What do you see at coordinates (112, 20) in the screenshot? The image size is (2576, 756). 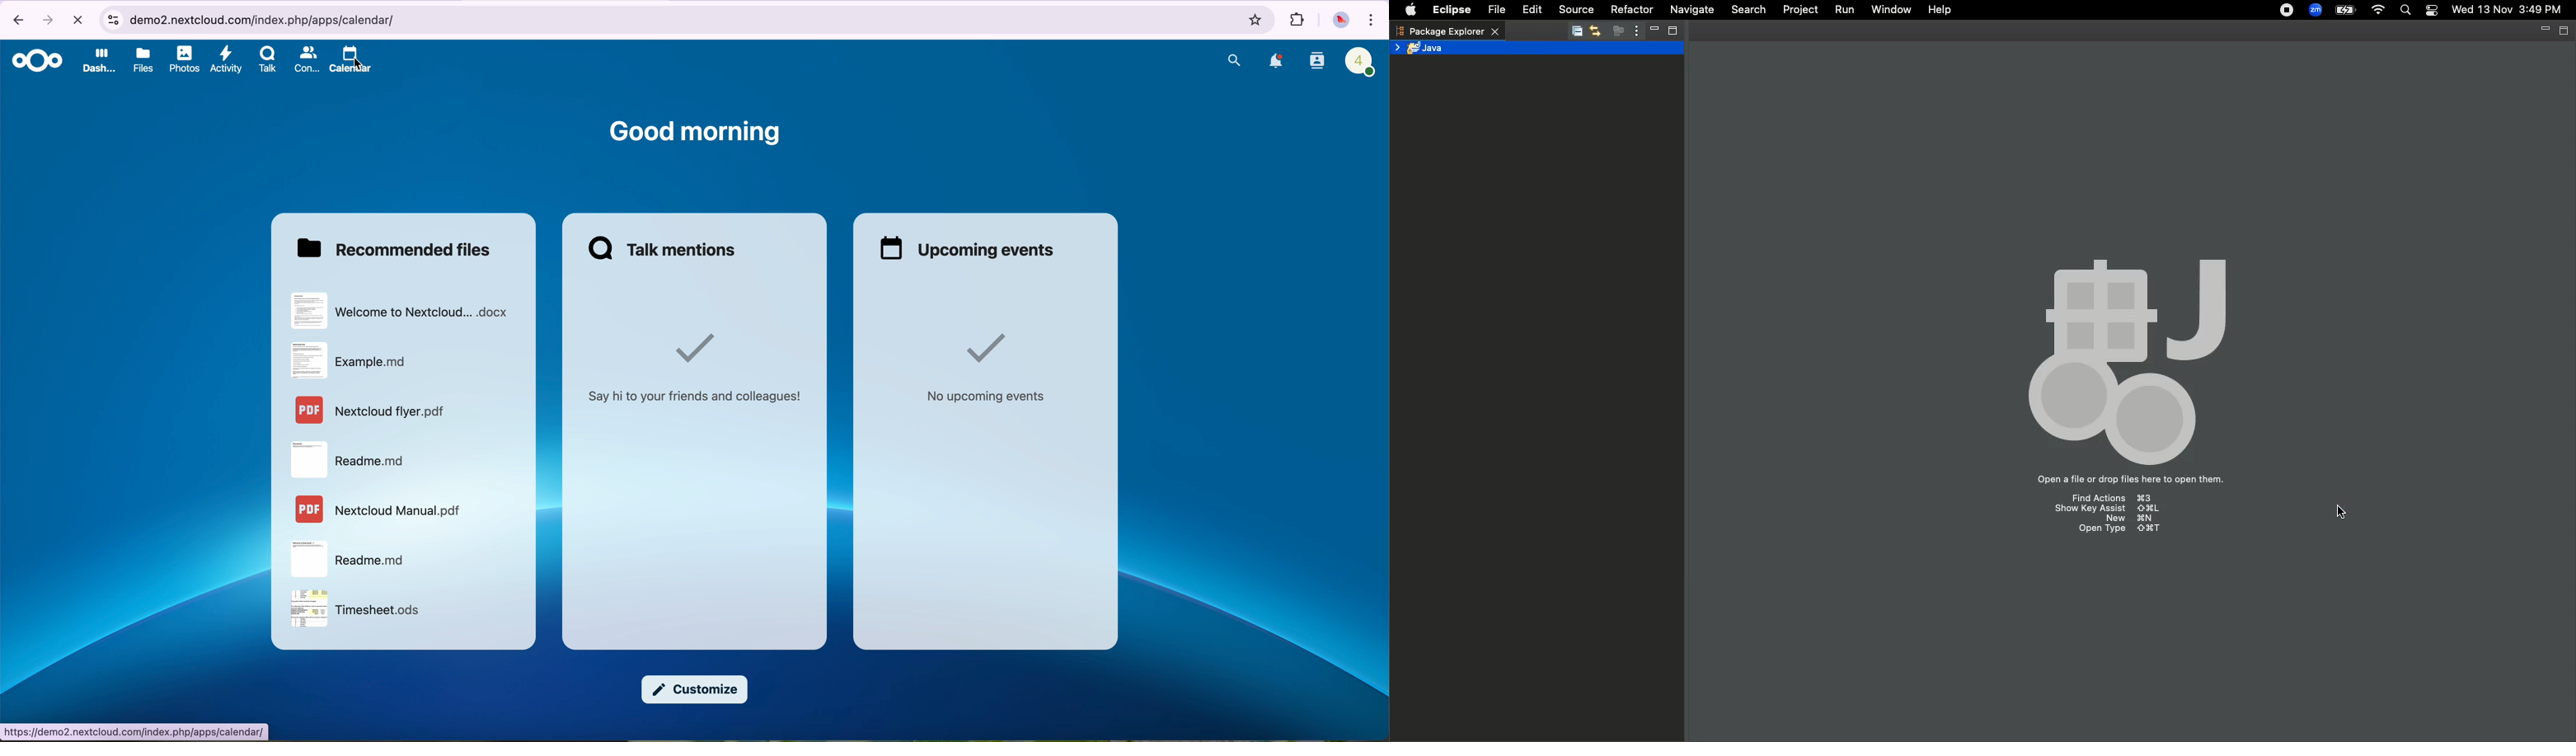 I see `controls` at bounding box center [112, 20].